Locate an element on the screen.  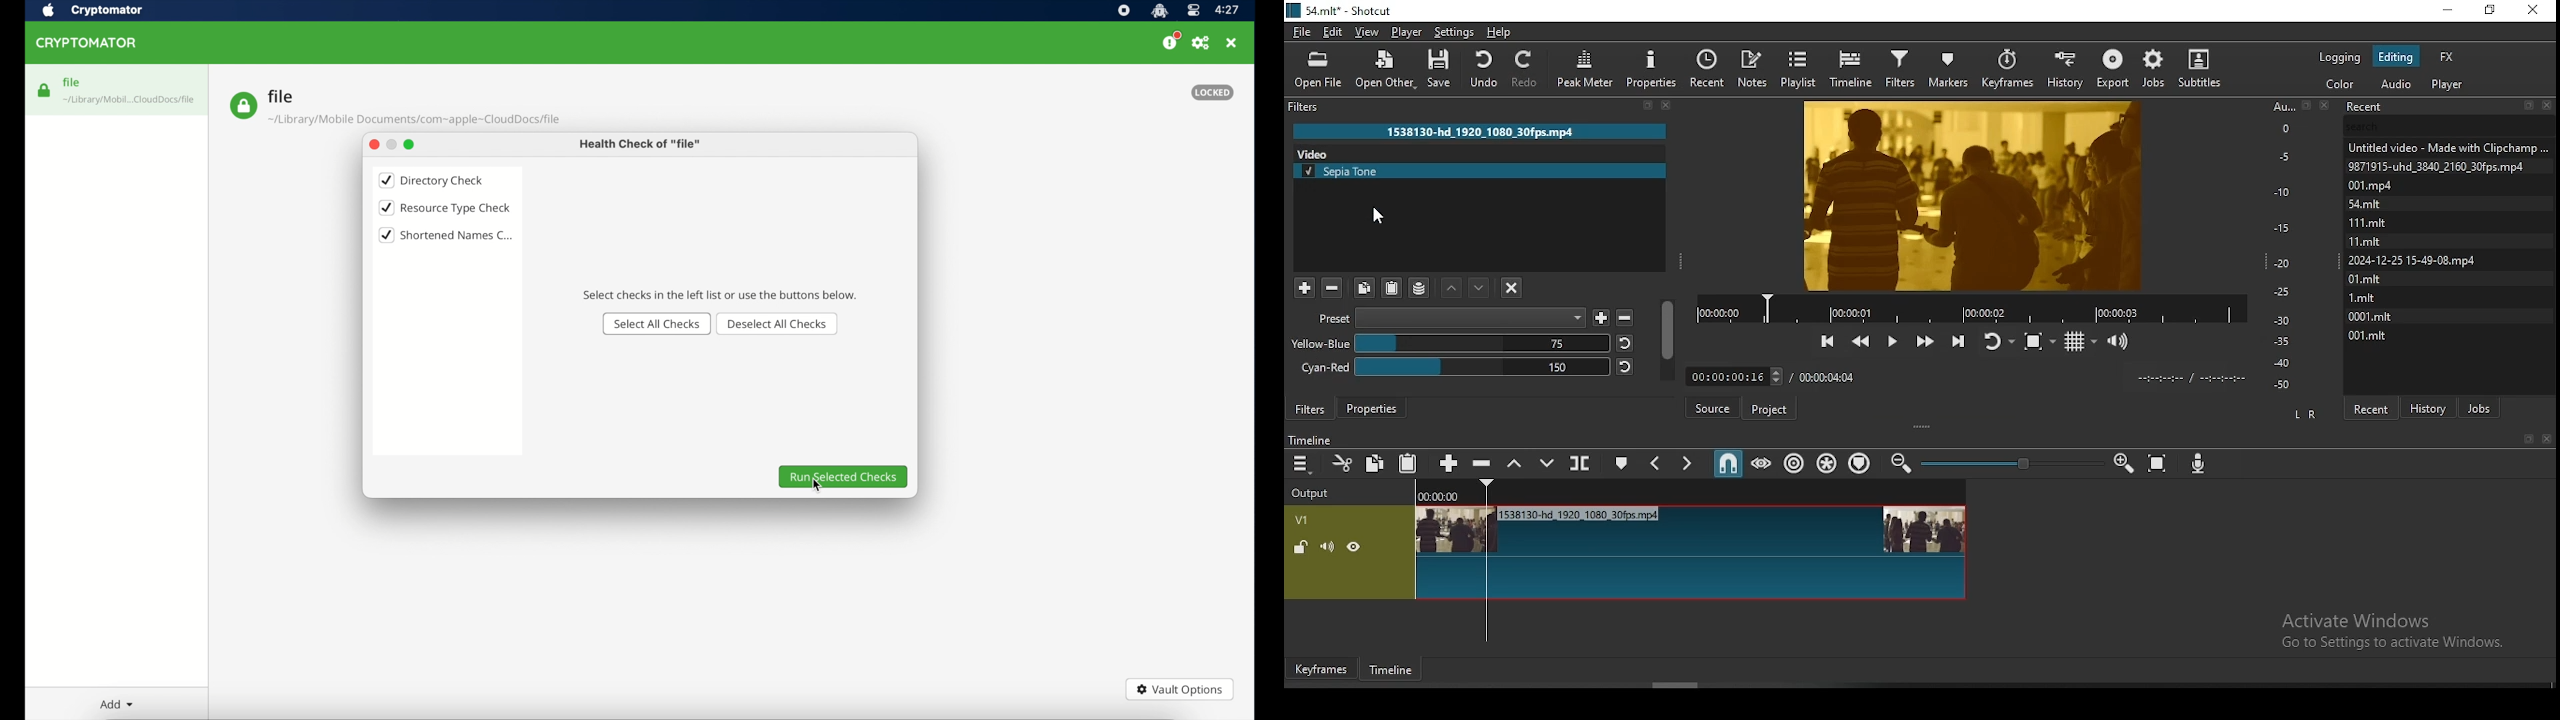
jobs is located at coordinates (2477, 406).